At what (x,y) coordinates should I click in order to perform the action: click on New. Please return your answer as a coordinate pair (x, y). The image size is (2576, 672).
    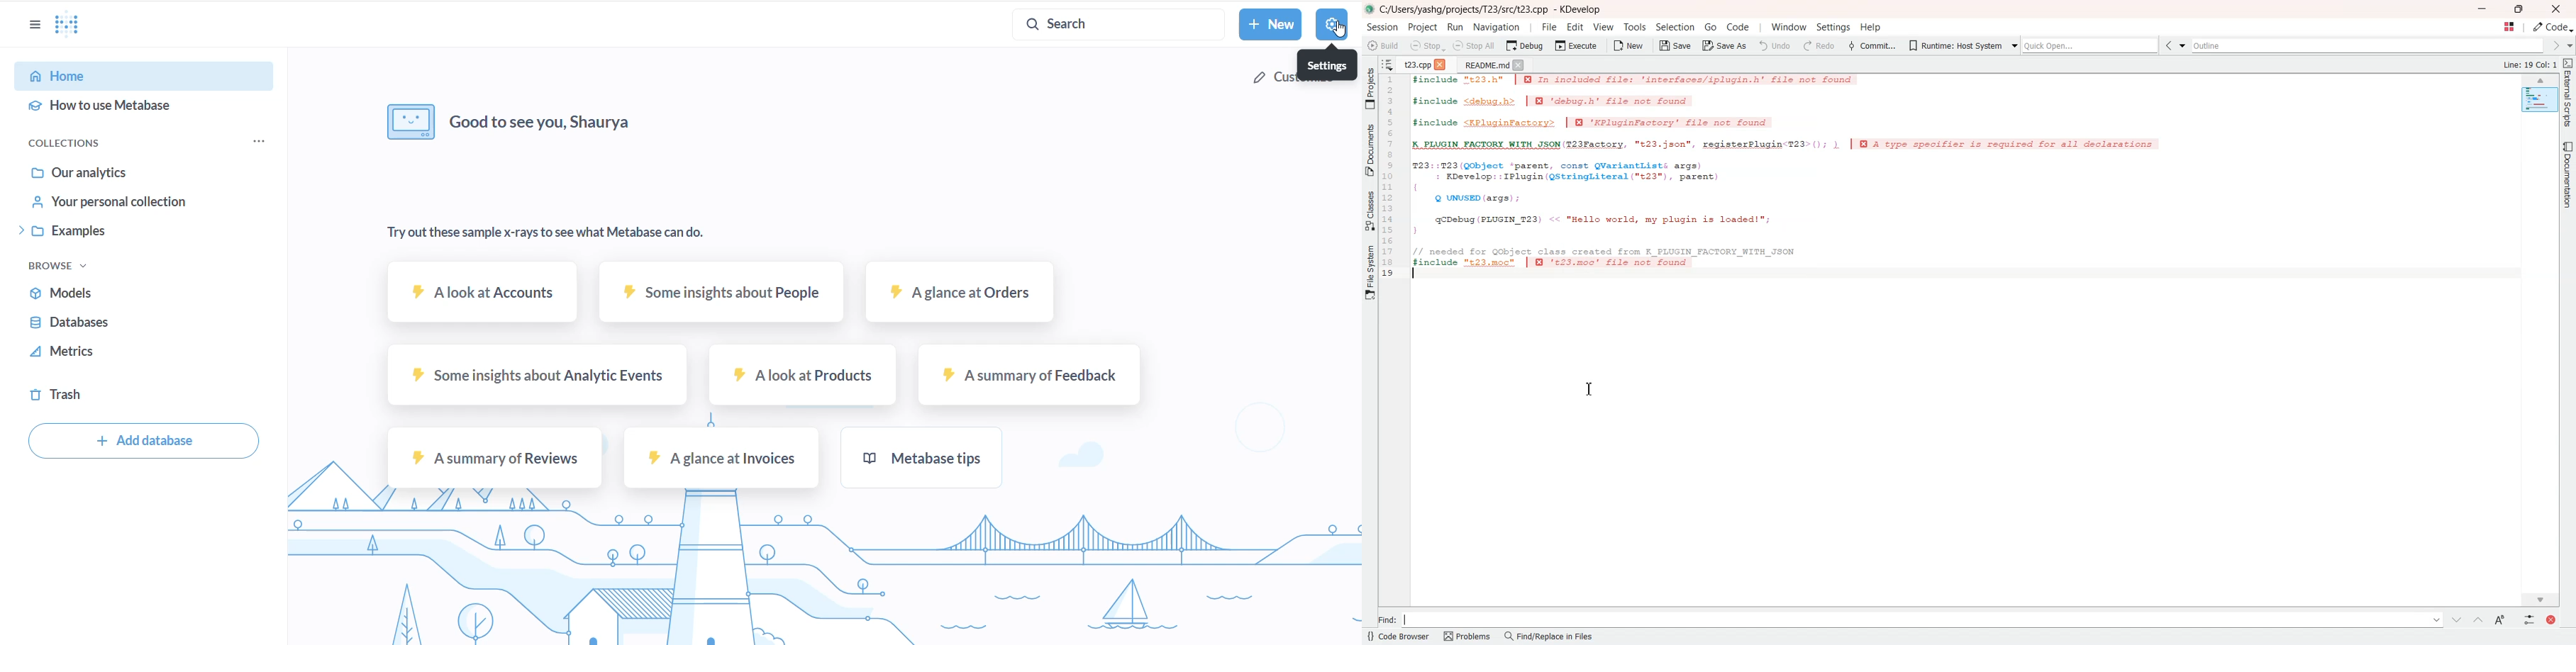
    Looking at the image, I should click on (1629, 45).